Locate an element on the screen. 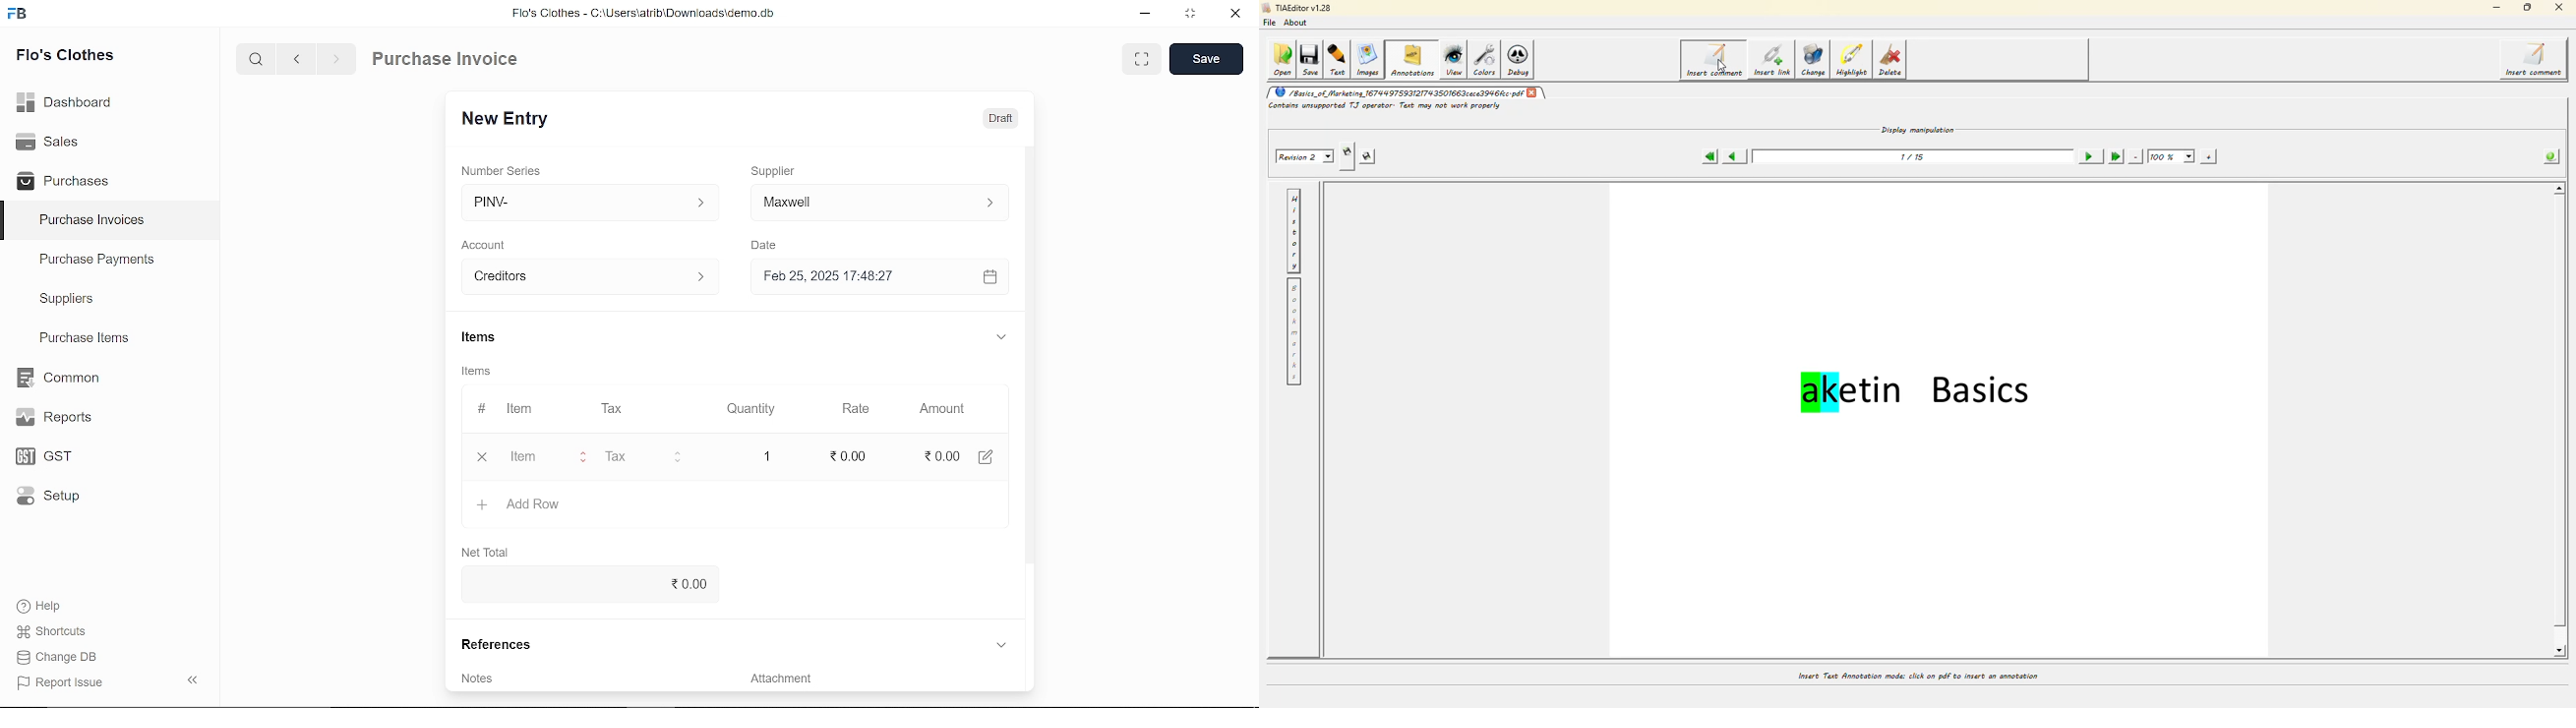 This screenshot has width=2576, height=728. Items is located at coordinates (494, 337).